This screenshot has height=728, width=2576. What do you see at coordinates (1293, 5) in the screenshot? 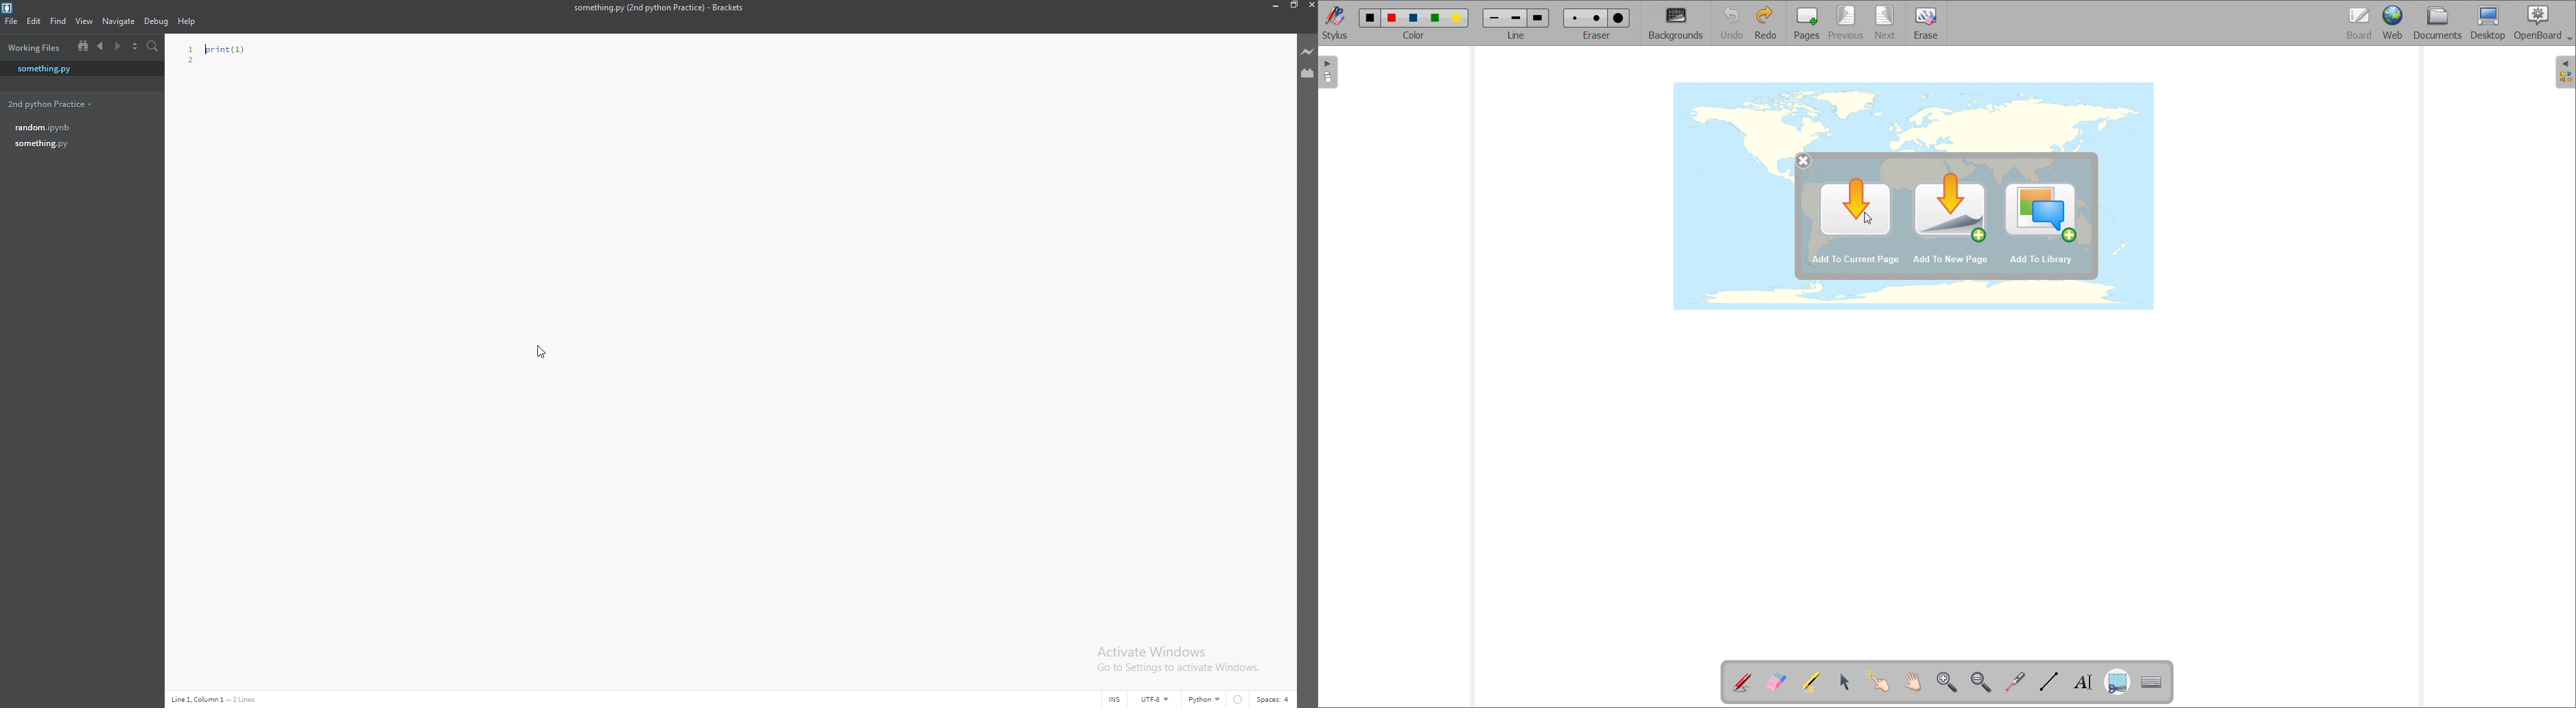
I see `resize` at bounding box center [1293, 5].